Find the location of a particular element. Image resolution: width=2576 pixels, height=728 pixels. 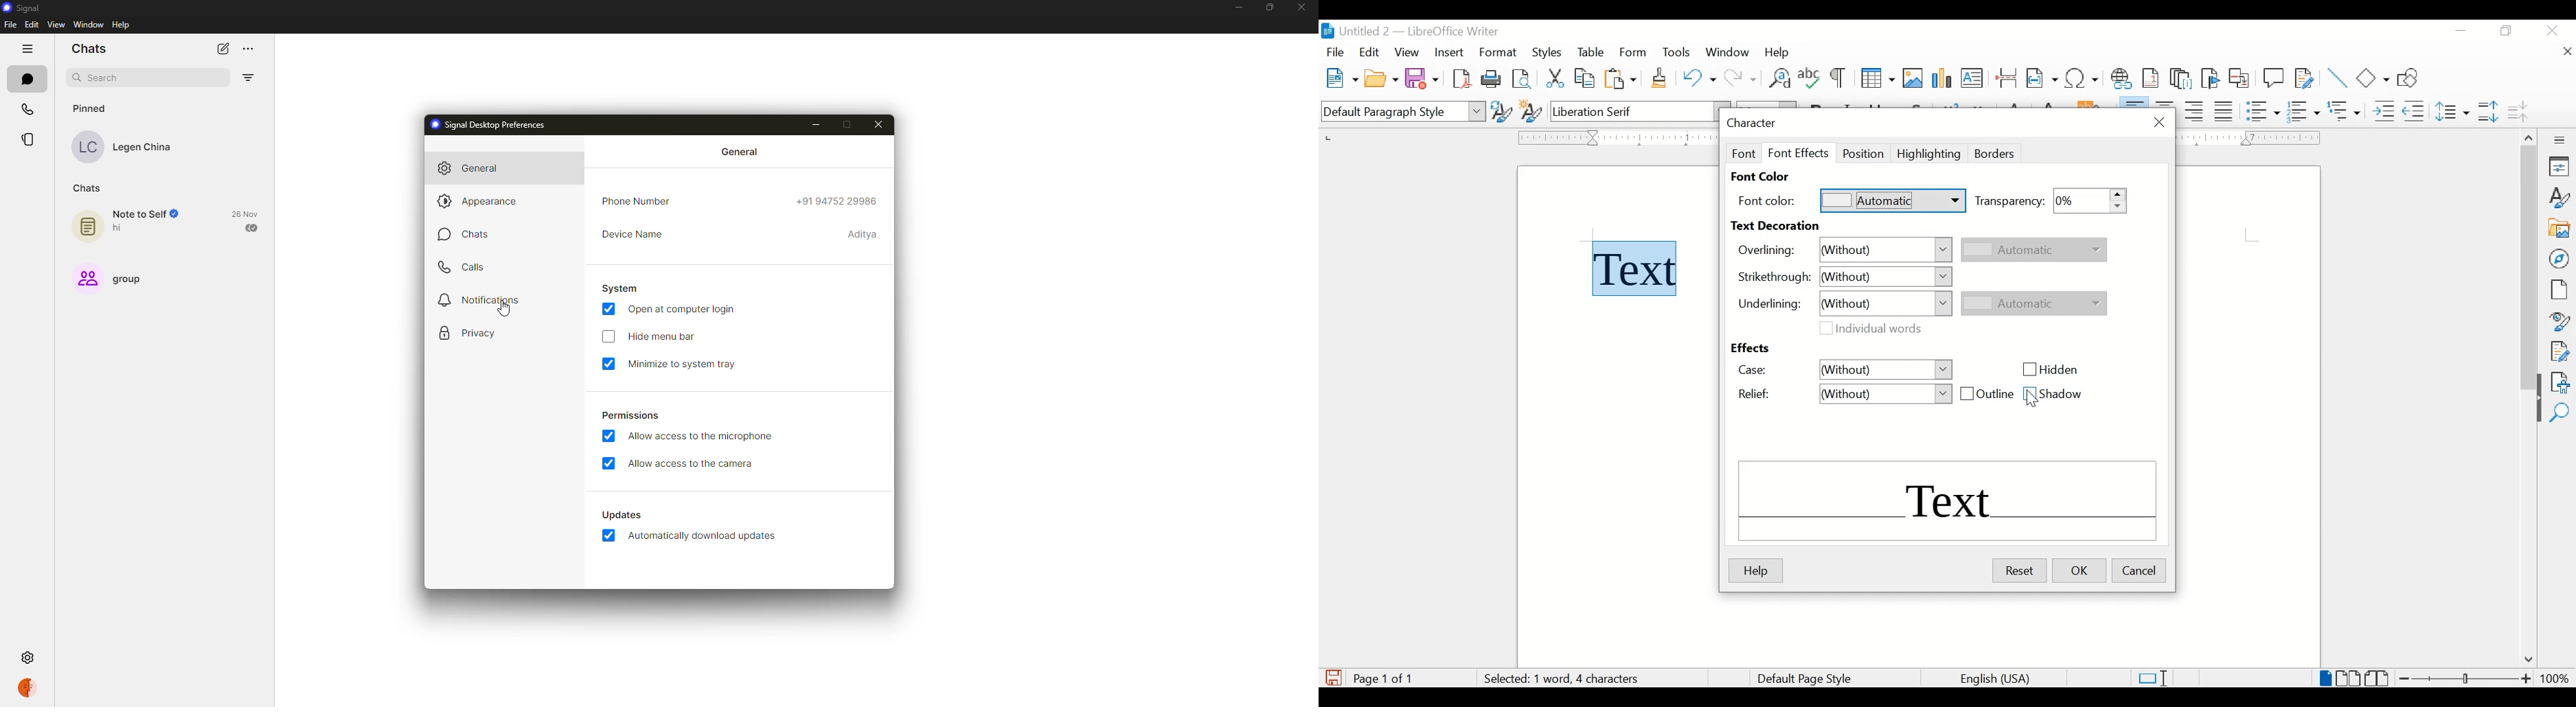

ok is located at coordinates (2079, 570).